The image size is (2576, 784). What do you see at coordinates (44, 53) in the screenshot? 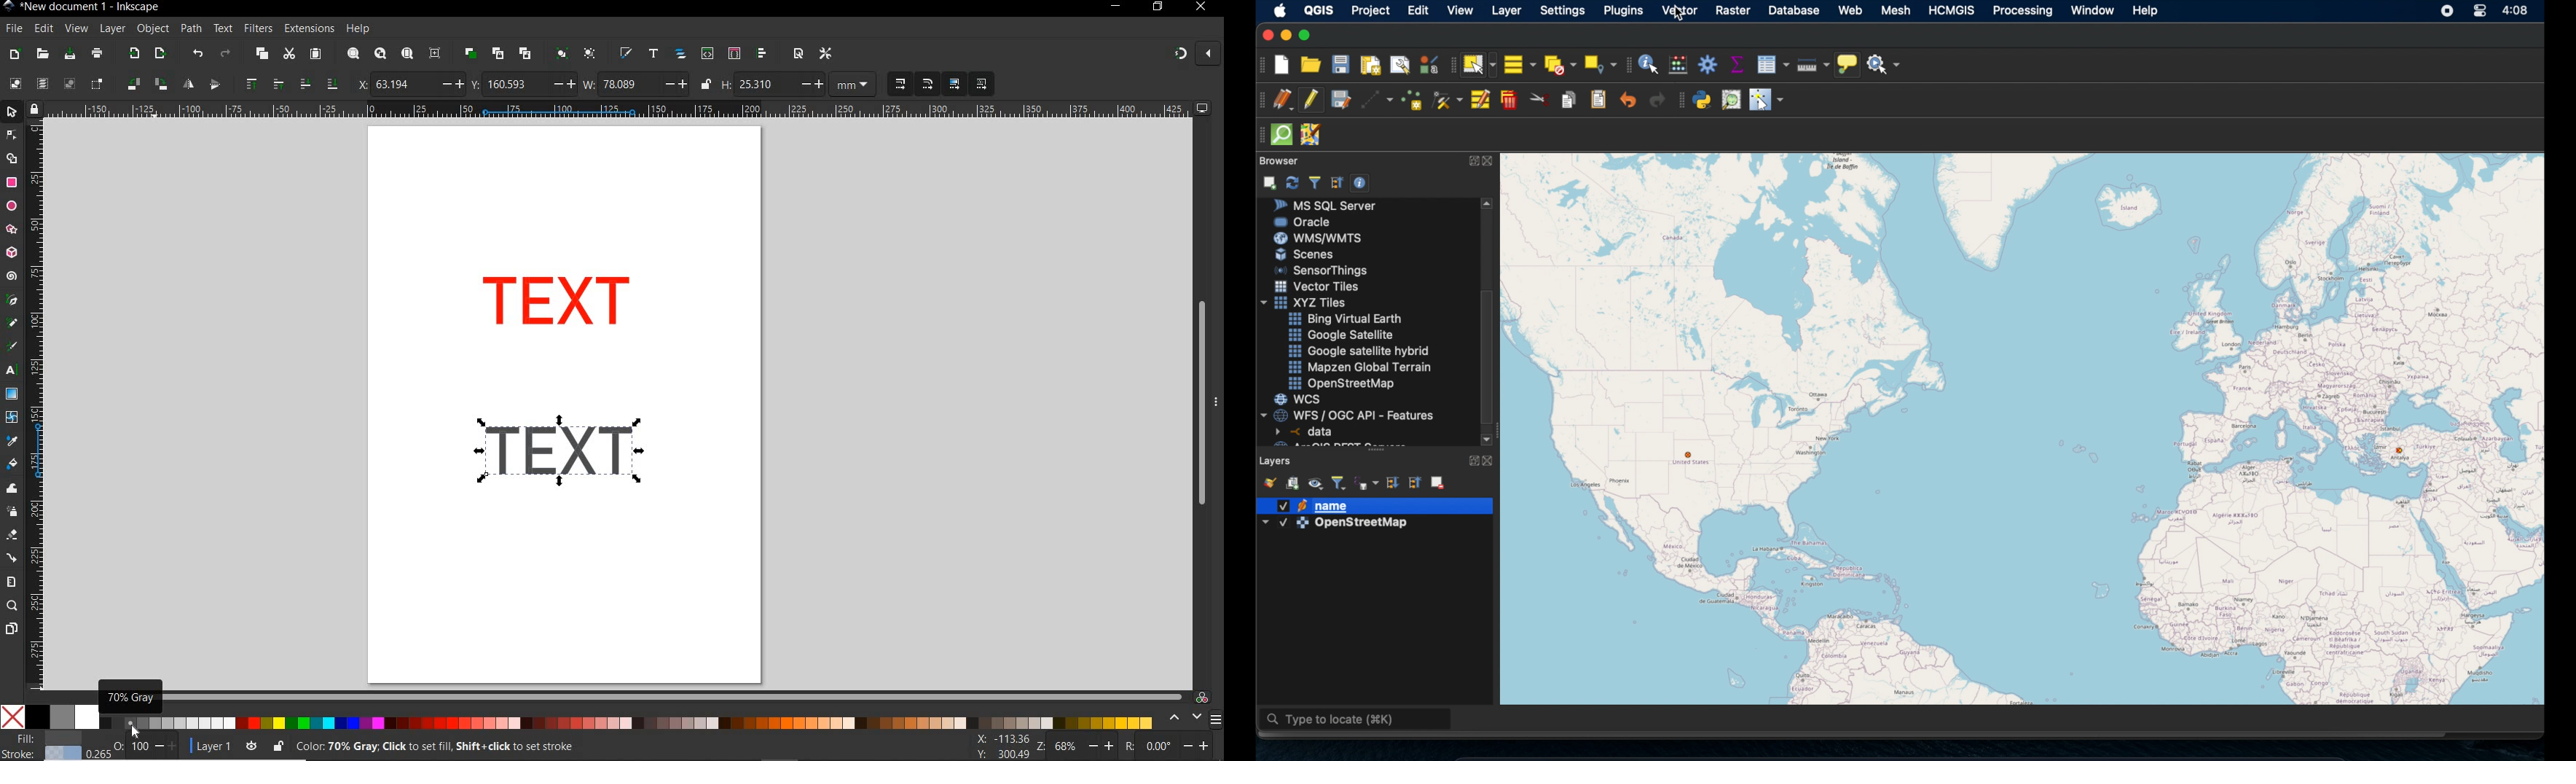
I see `open file dialog` at bounding box center [44, 53].